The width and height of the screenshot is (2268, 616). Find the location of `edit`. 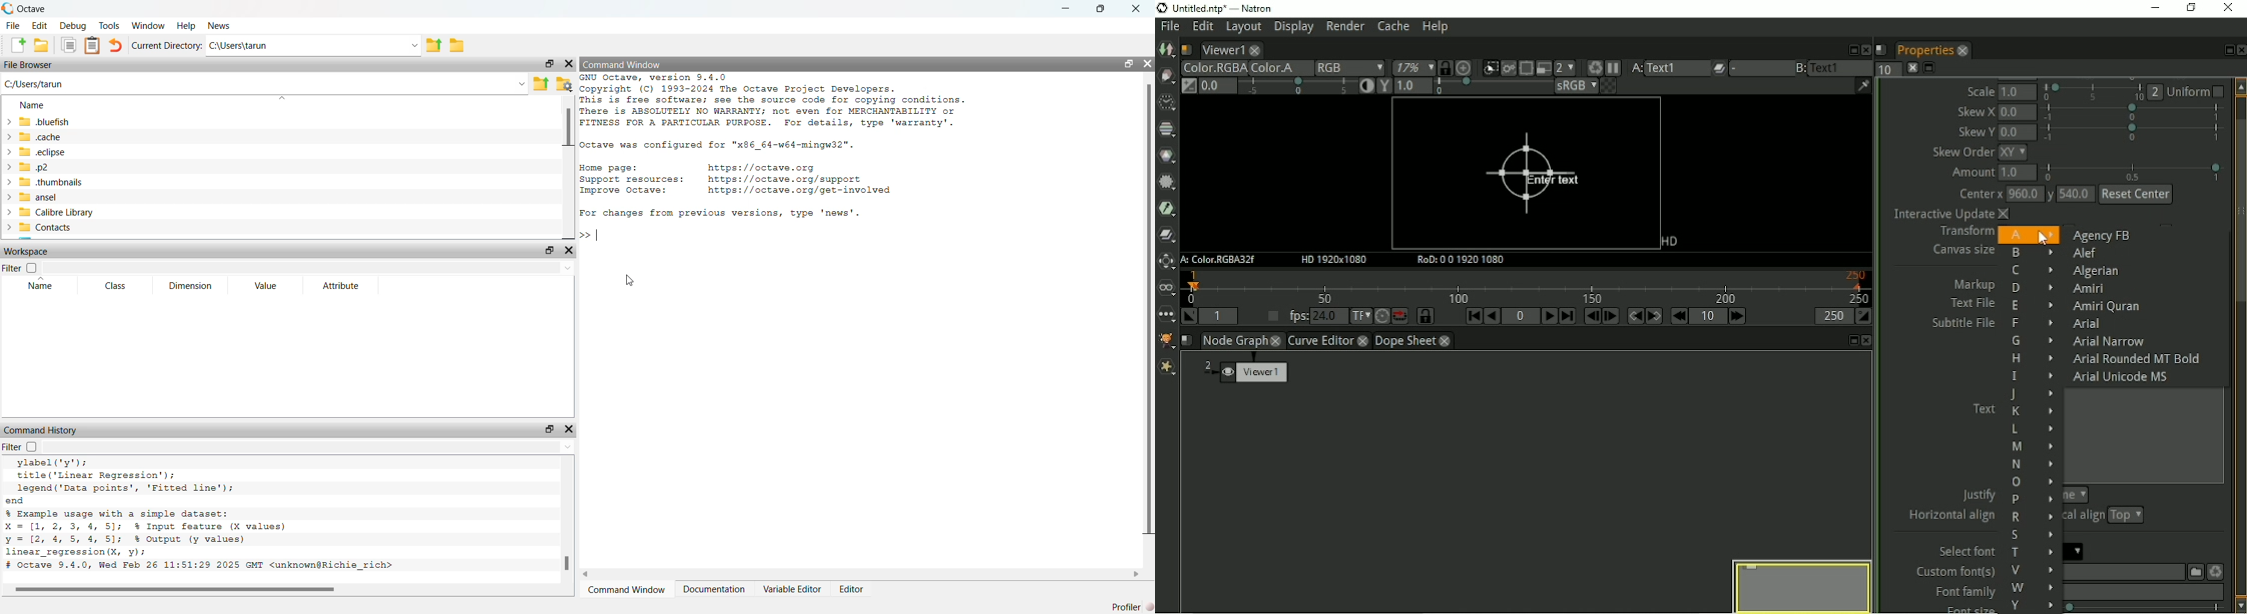

edit is located at coordinates (40, 25).